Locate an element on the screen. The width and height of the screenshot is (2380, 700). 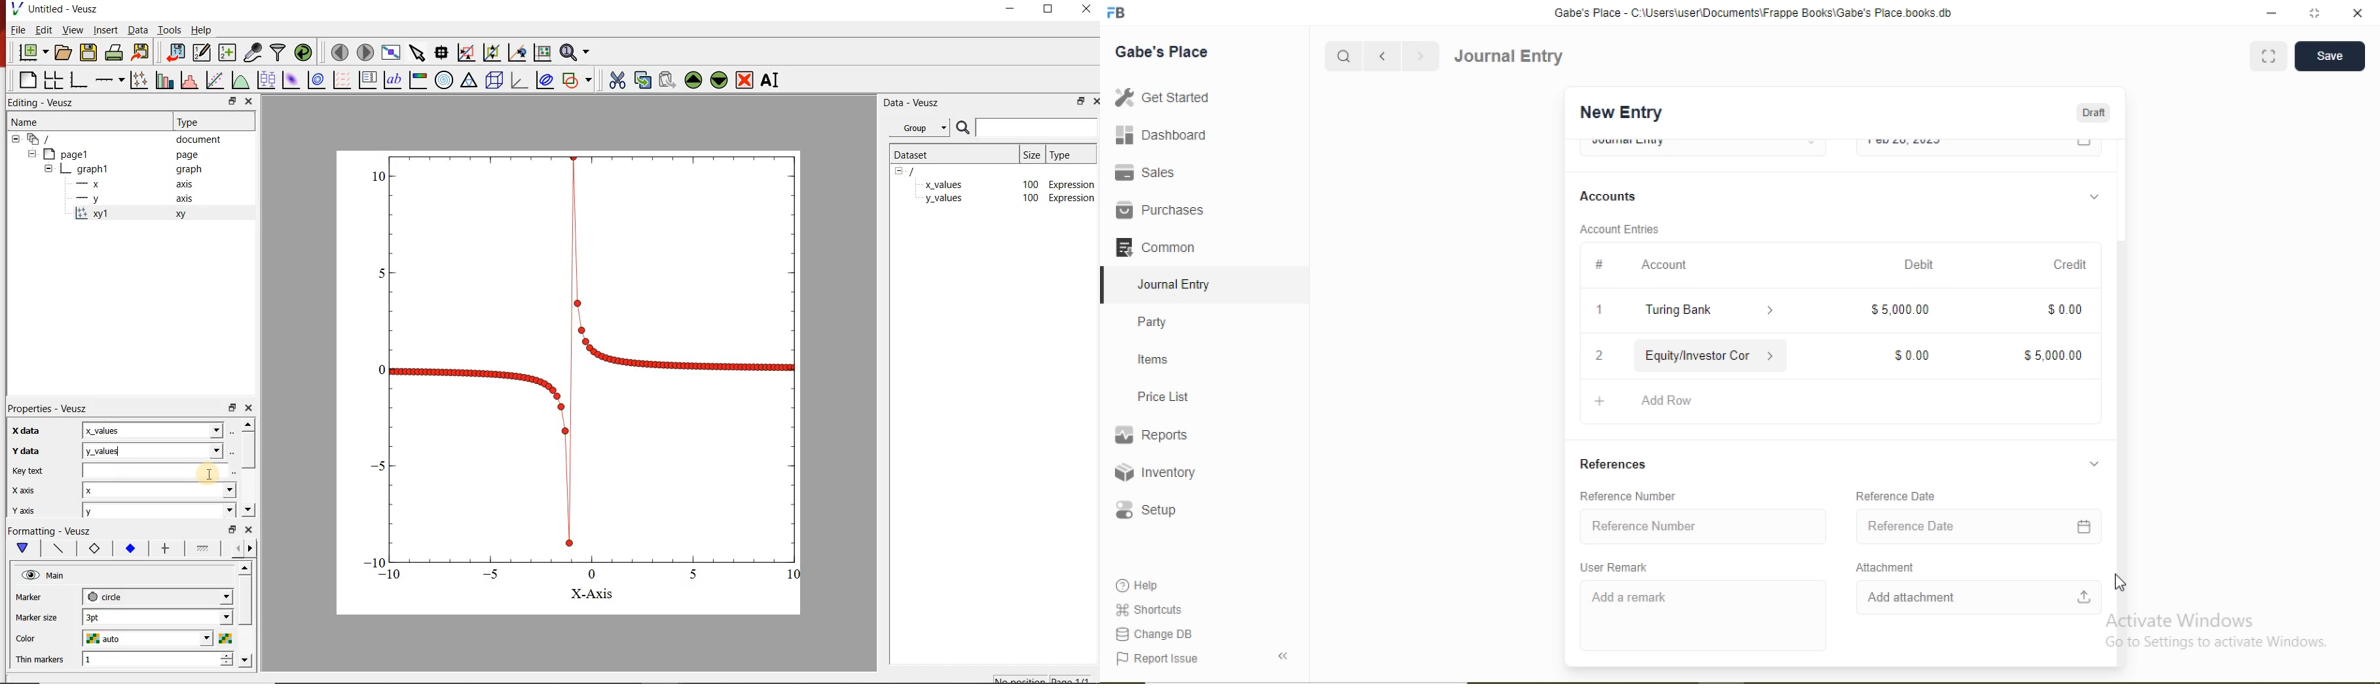
2 is located at coordinates (1598, 358).